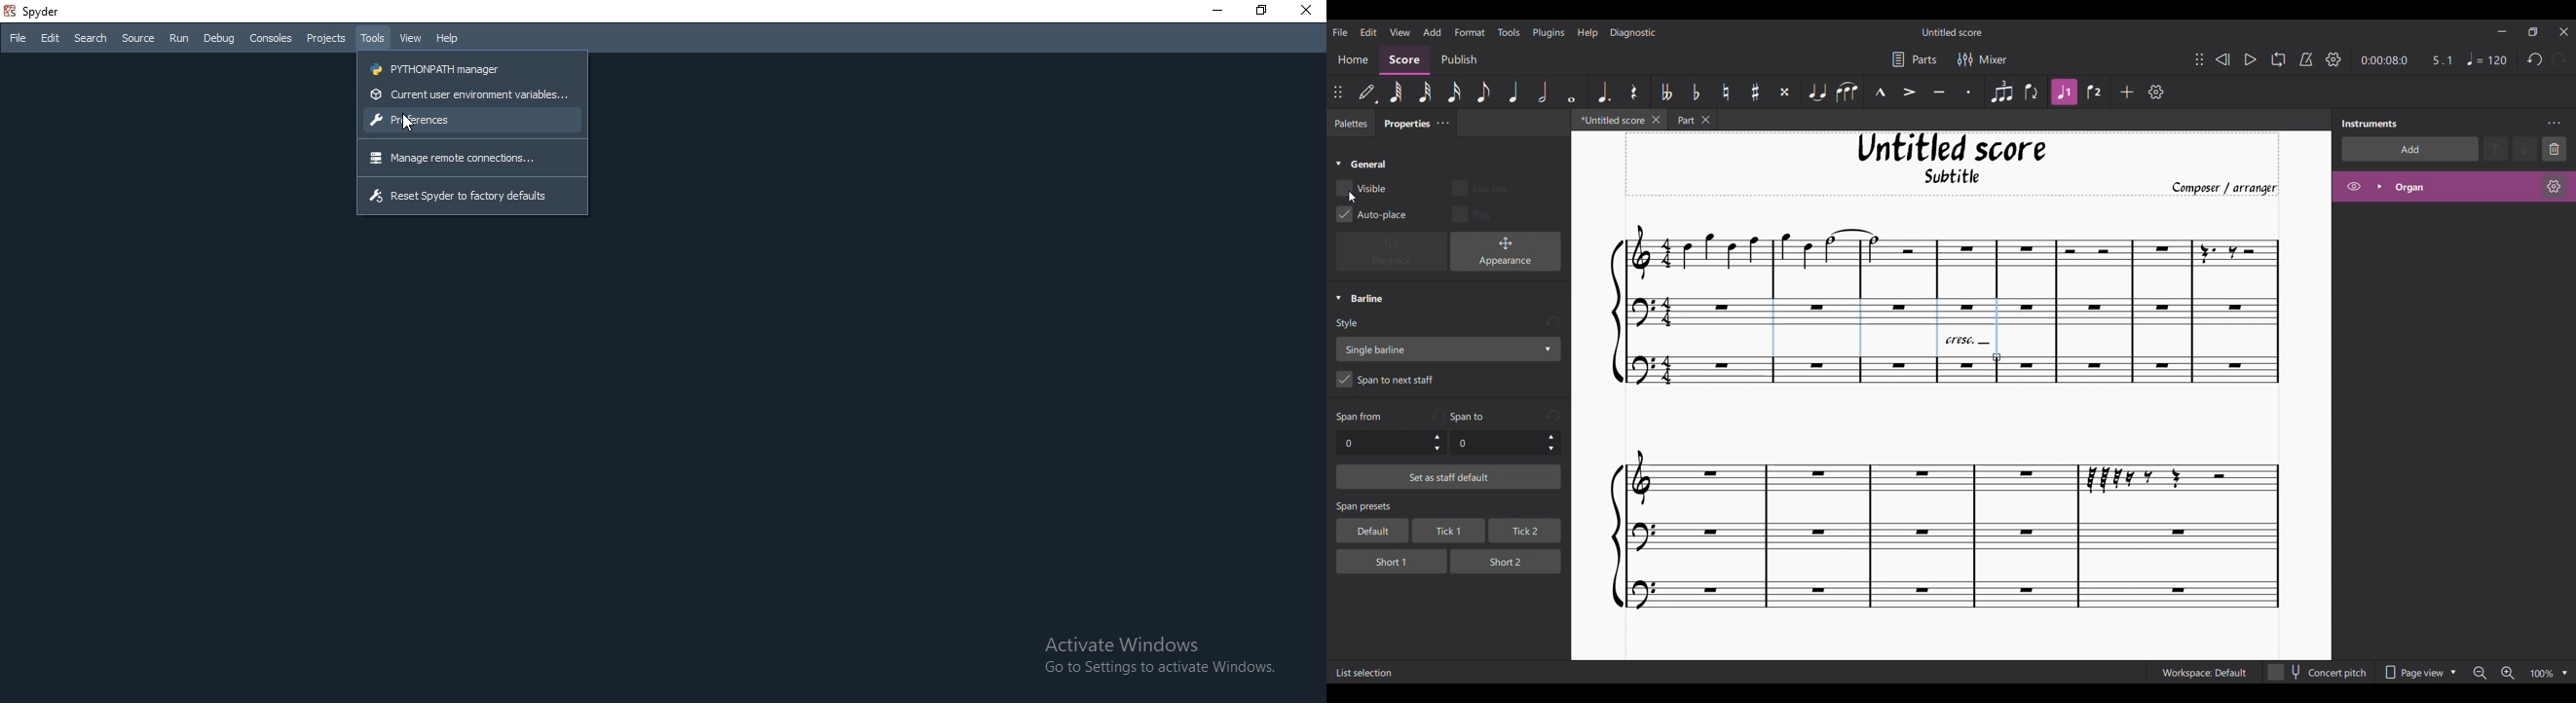 Image resolution: width=2576 pixels, height=728 pixels. What do you see at coordinates (2250, 60) in the screenshot?
I see `Play` at bounding box center [2250, 60].